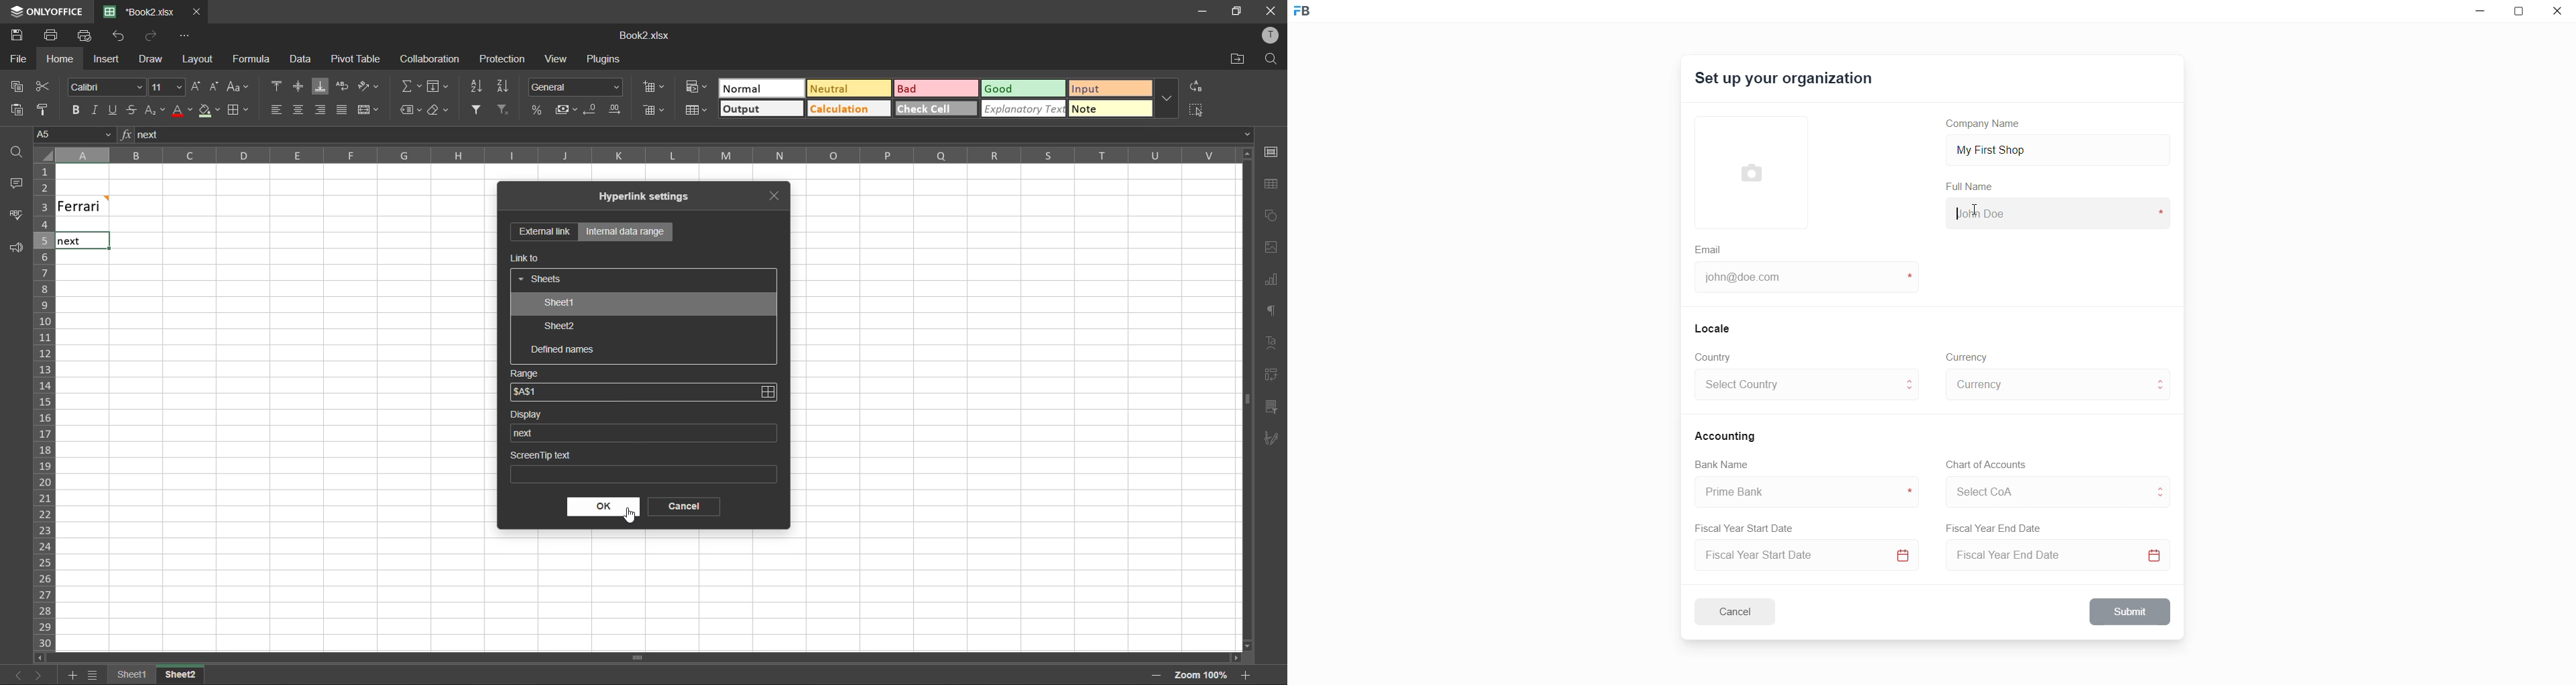 This screenshot has width=2576, height=700. I want to click on merge and center, so click(368, 110).